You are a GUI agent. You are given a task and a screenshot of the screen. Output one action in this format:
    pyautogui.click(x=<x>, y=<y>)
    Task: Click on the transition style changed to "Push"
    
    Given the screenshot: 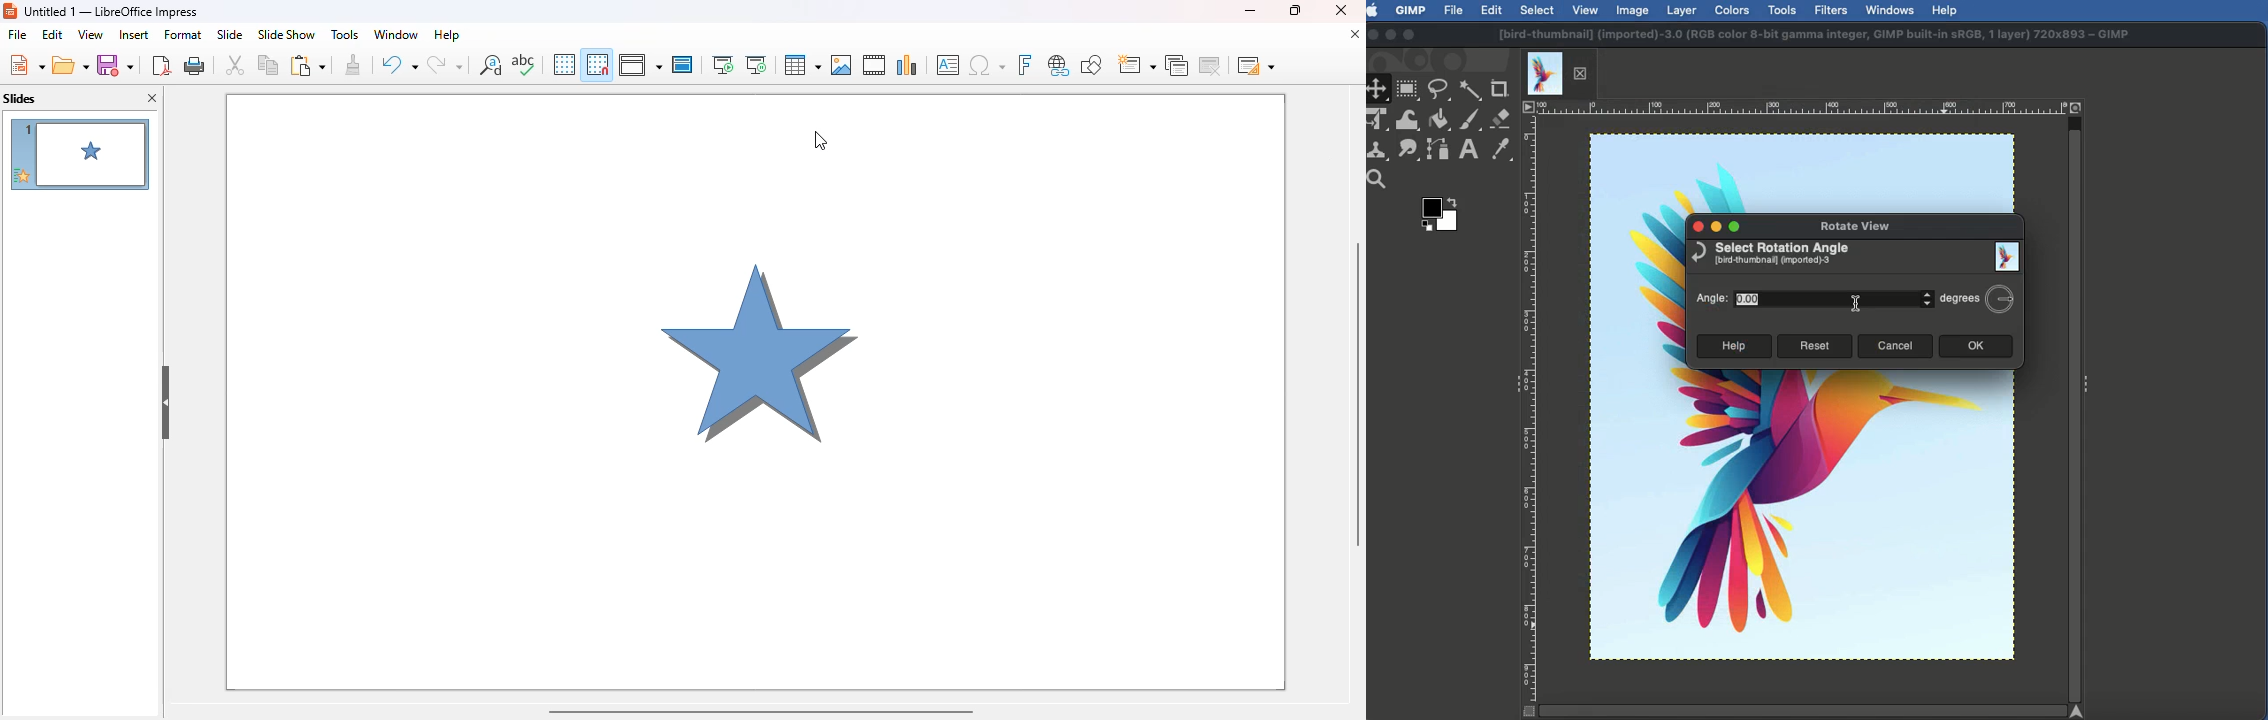 What is the action you would take?
    pyautogui.click(x=756, y=391)
    